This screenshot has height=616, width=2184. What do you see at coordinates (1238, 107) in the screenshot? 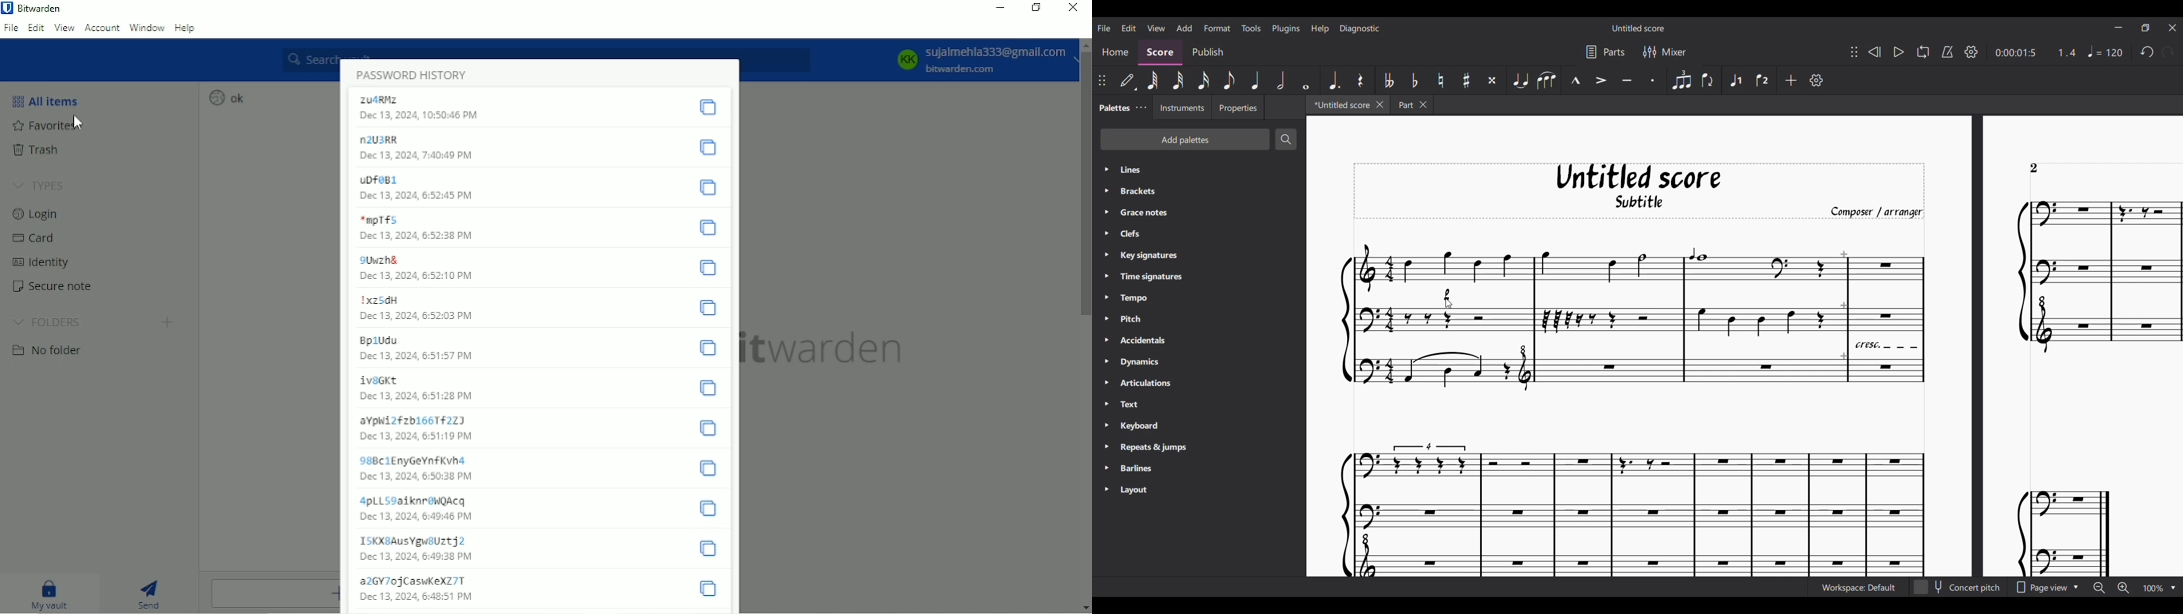
I see `Properties tab` at bounding box center [1238, 107].